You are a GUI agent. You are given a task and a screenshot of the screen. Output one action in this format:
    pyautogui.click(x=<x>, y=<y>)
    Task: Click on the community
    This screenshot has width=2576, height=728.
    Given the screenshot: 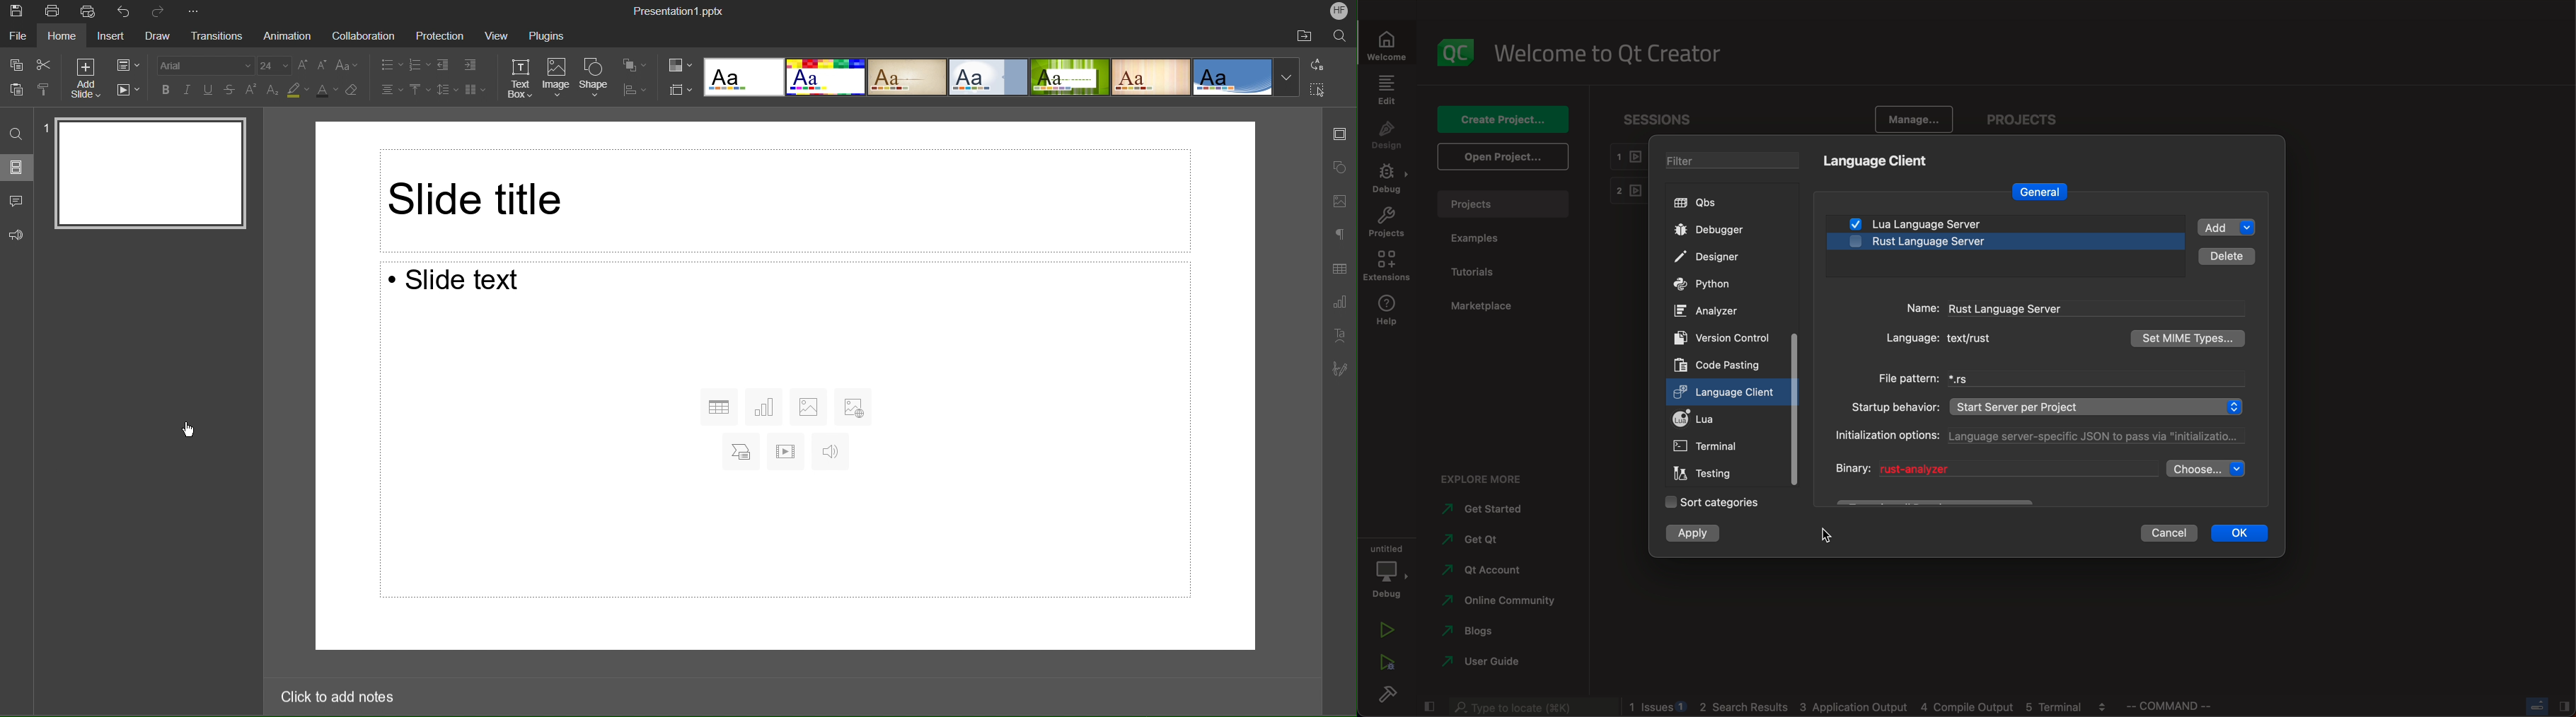 What is the action you would take?
    pyautogui.click(x=1504, y=603)
    